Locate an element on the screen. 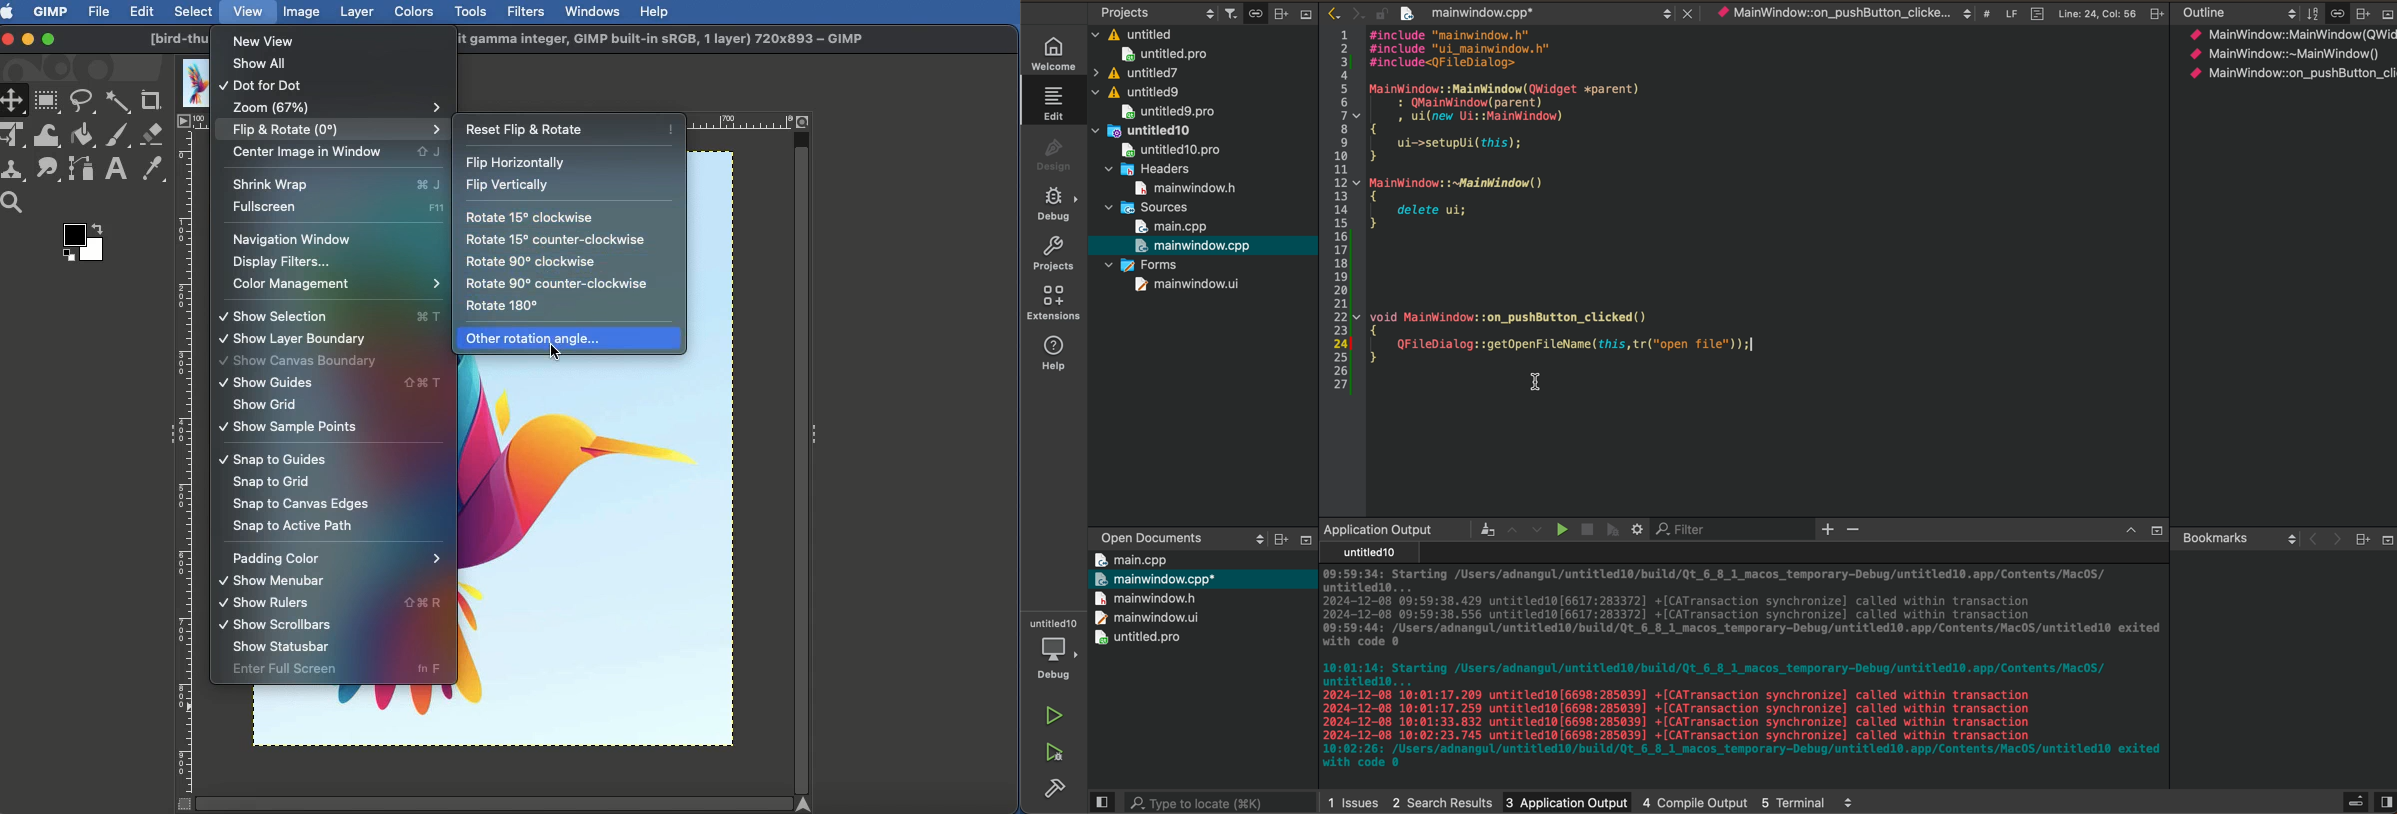  Image is located at coordinates (302, 11).